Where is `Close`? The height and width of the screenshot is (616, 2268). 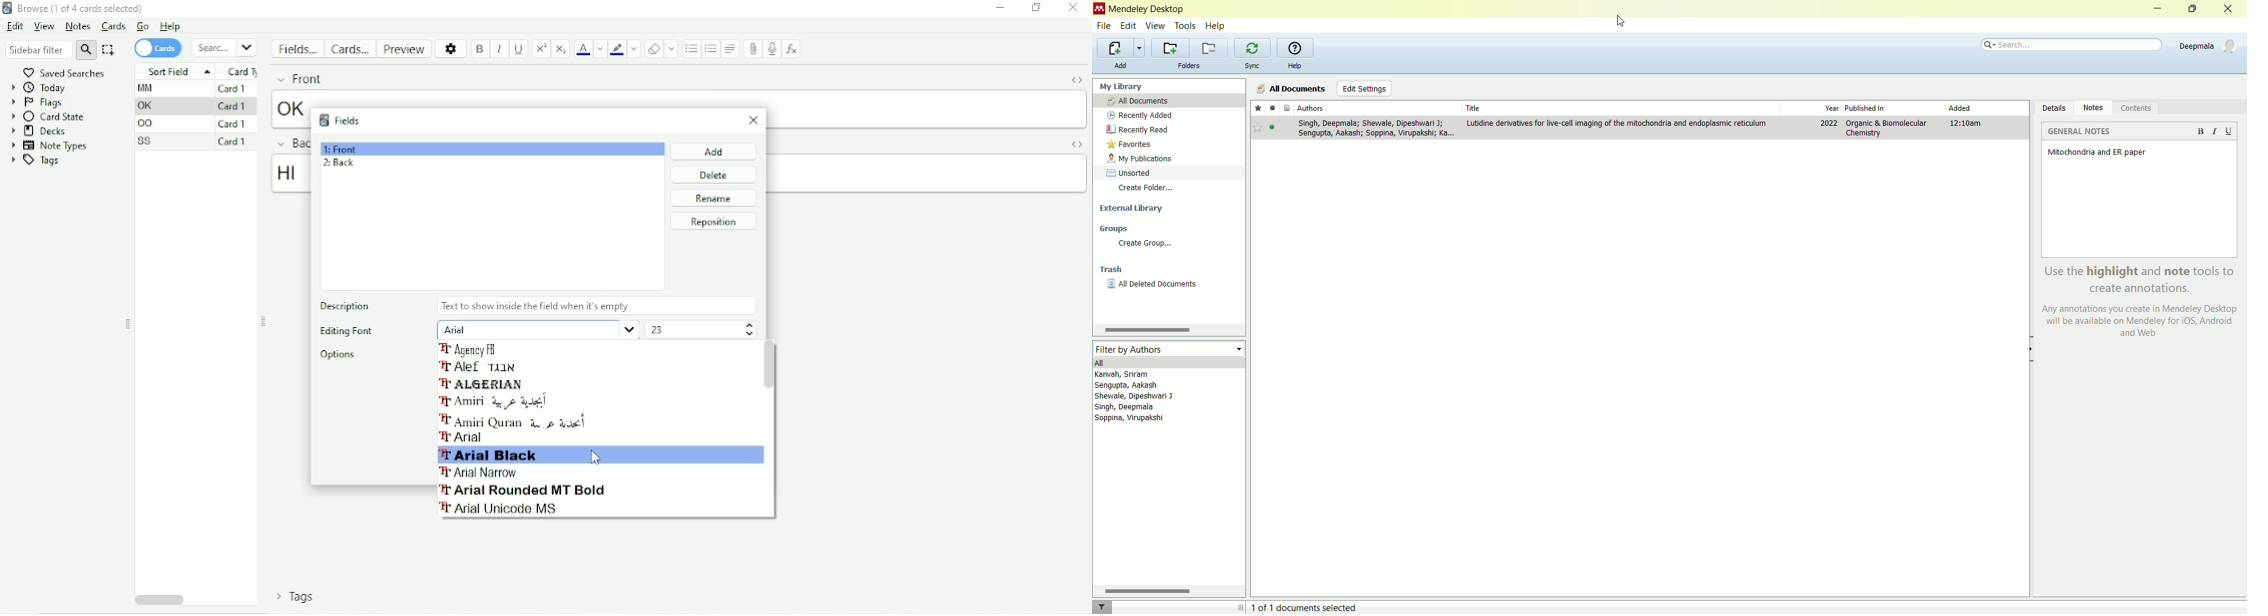 Close is located at coordinates (1074, 8).